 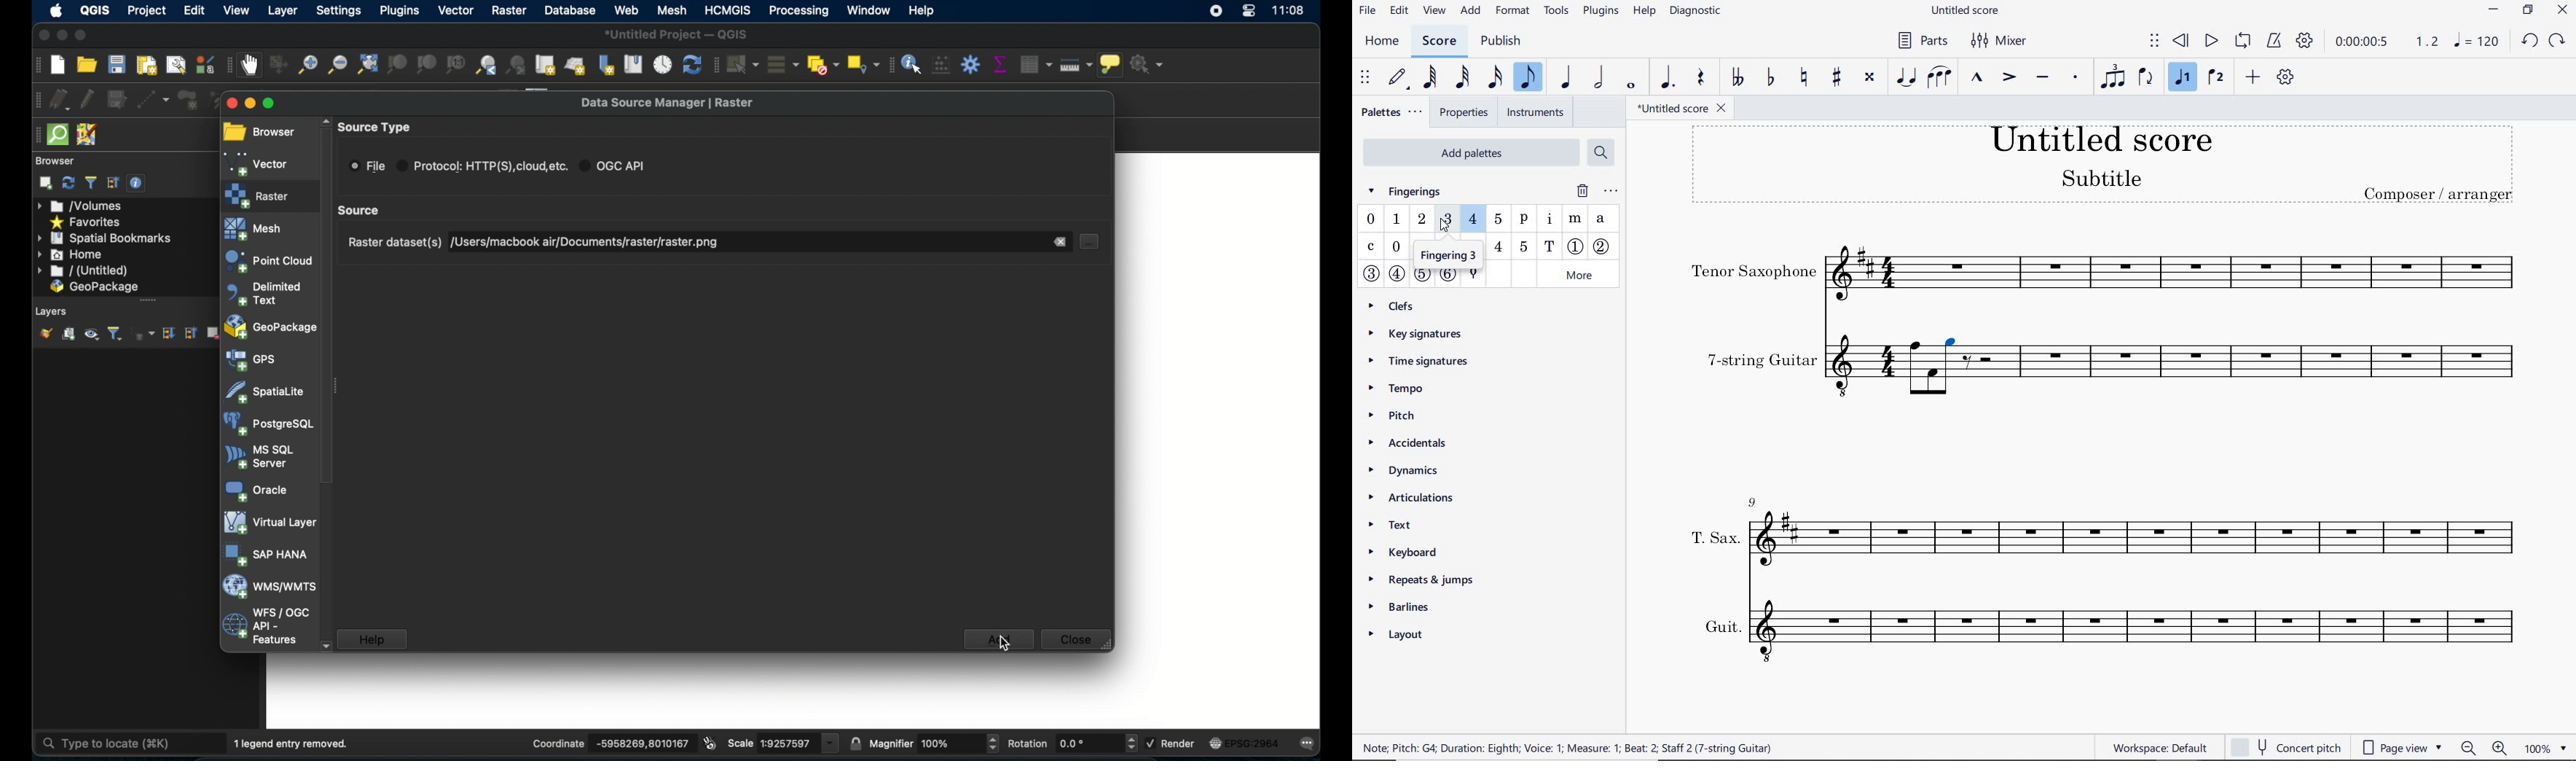 I want to click on SEARCH PALETTES, so click(x=1603, y=152).